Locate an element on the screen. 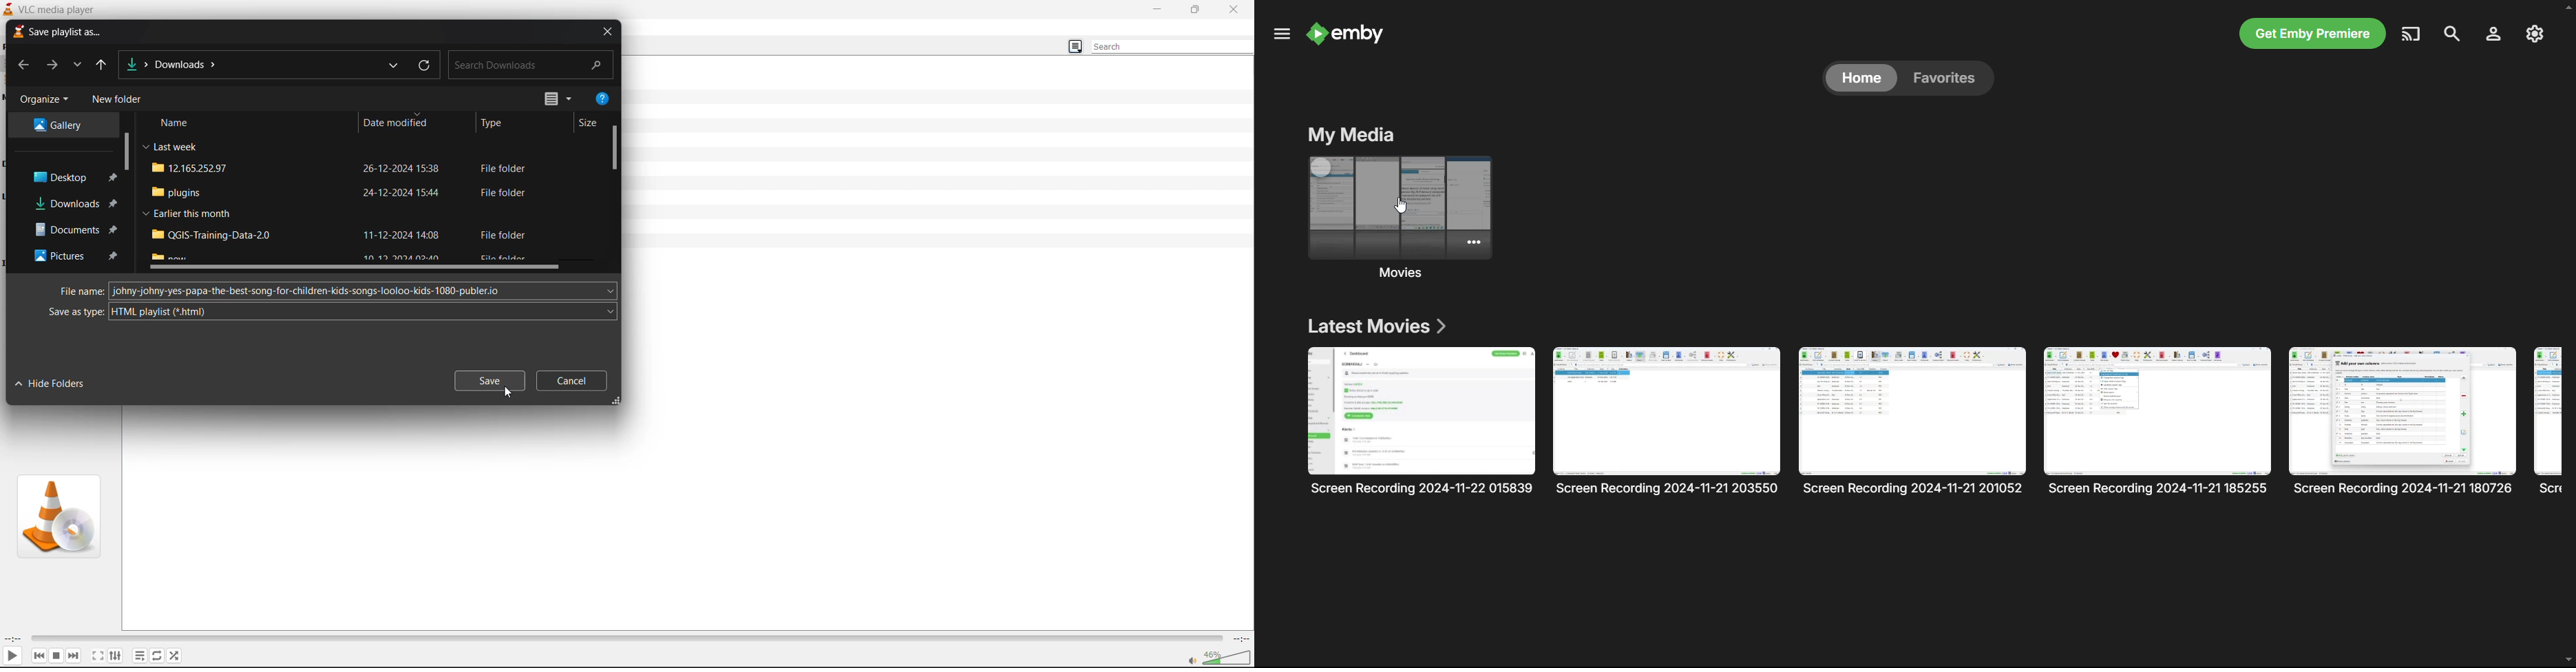 The width and height of the screenshot is (2576, 672). stop is located at coordinates (56, 655).